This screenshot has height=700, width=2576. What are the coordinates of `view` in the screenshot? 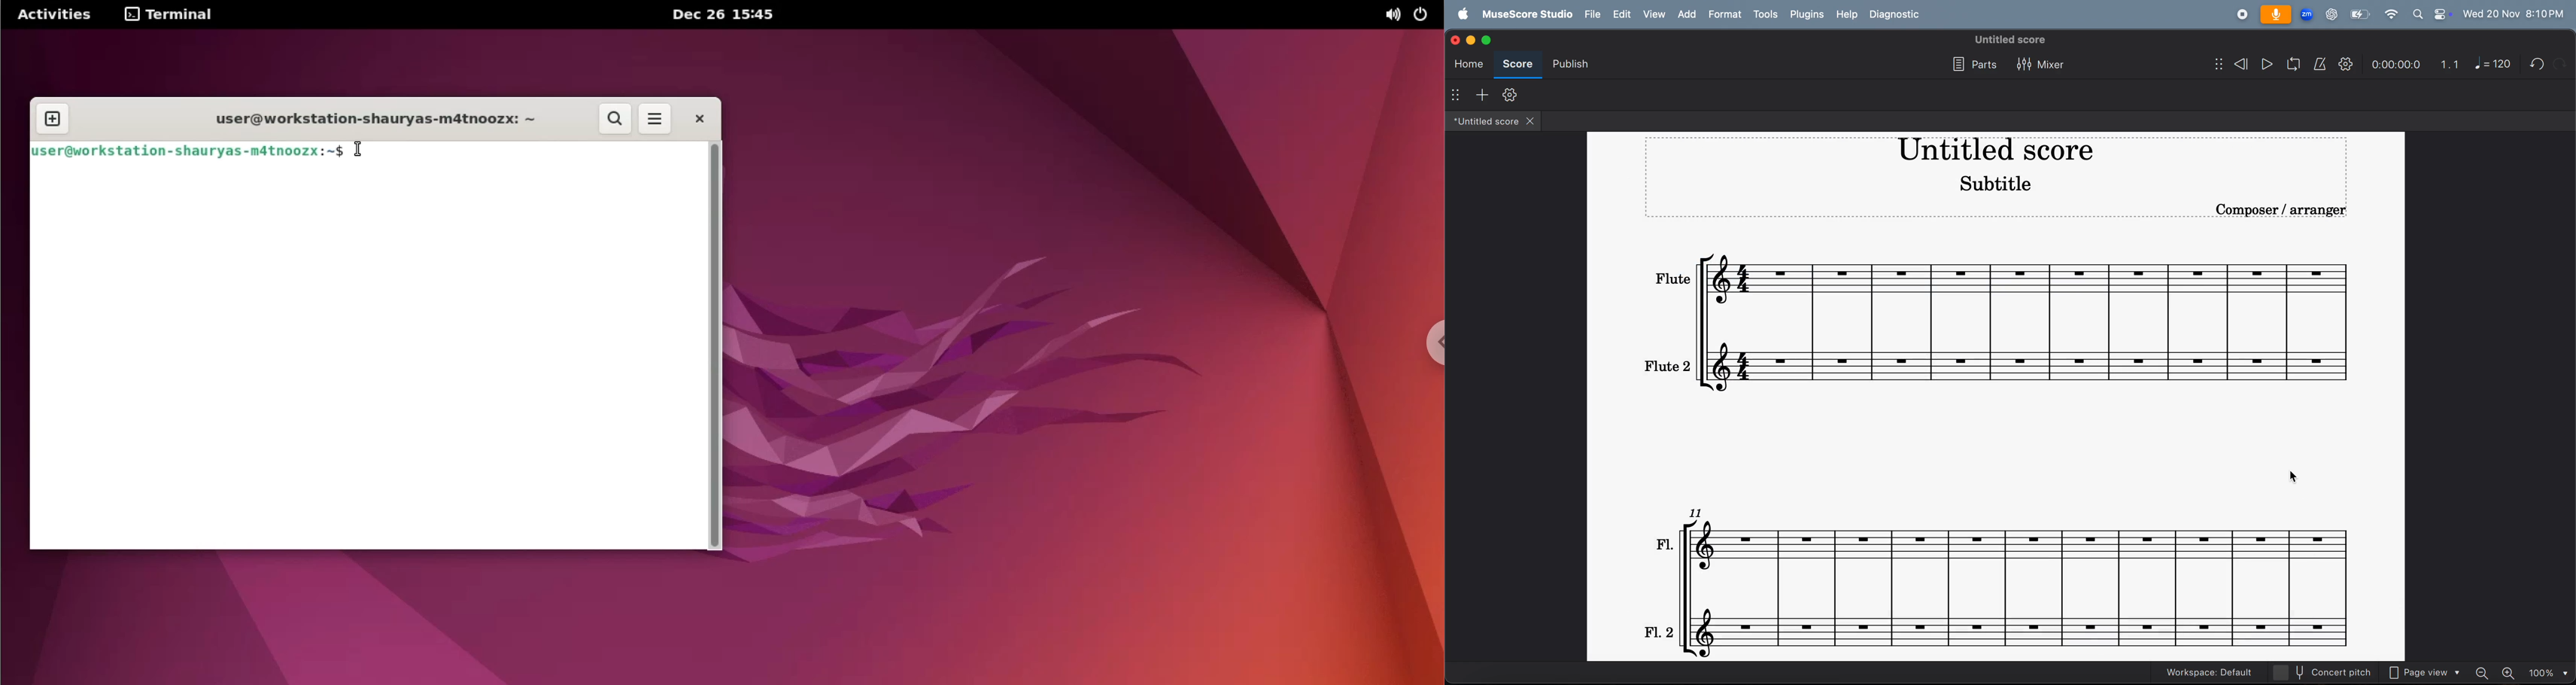 It's located at (1654, 15).